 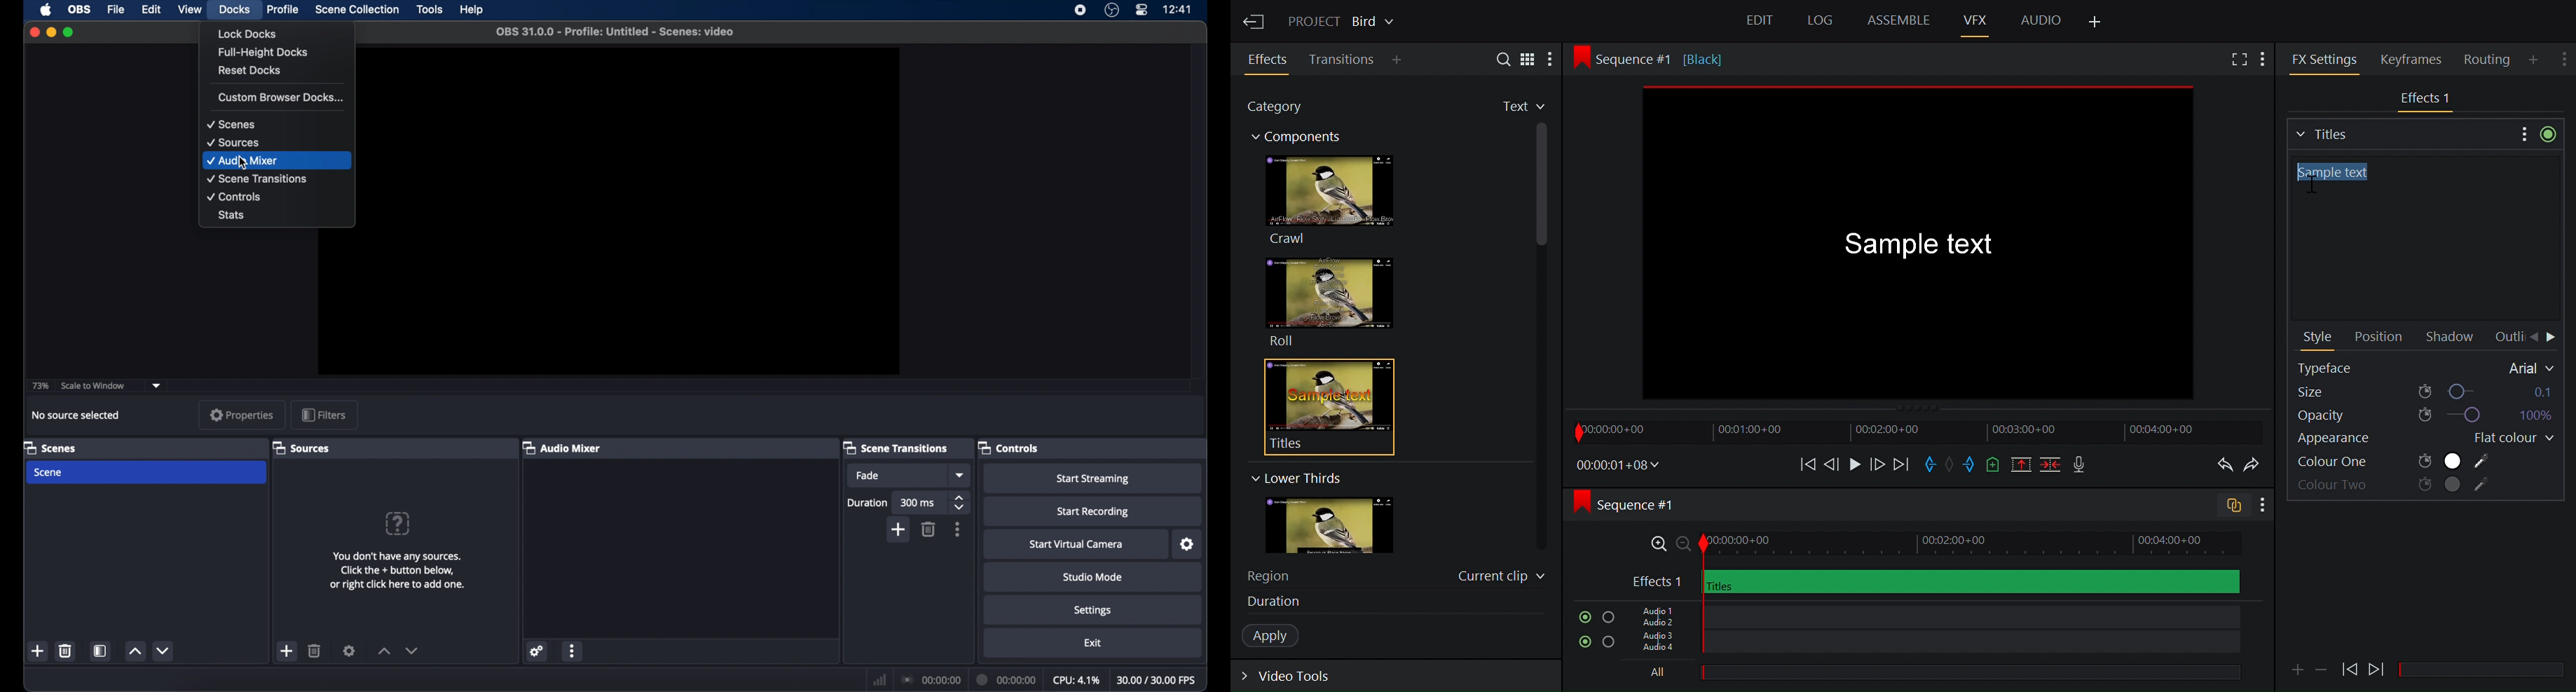 What do you see at coordinates (1094, 512) in the screenshot?
I see `start recording` at bounding box center [1094, 512].